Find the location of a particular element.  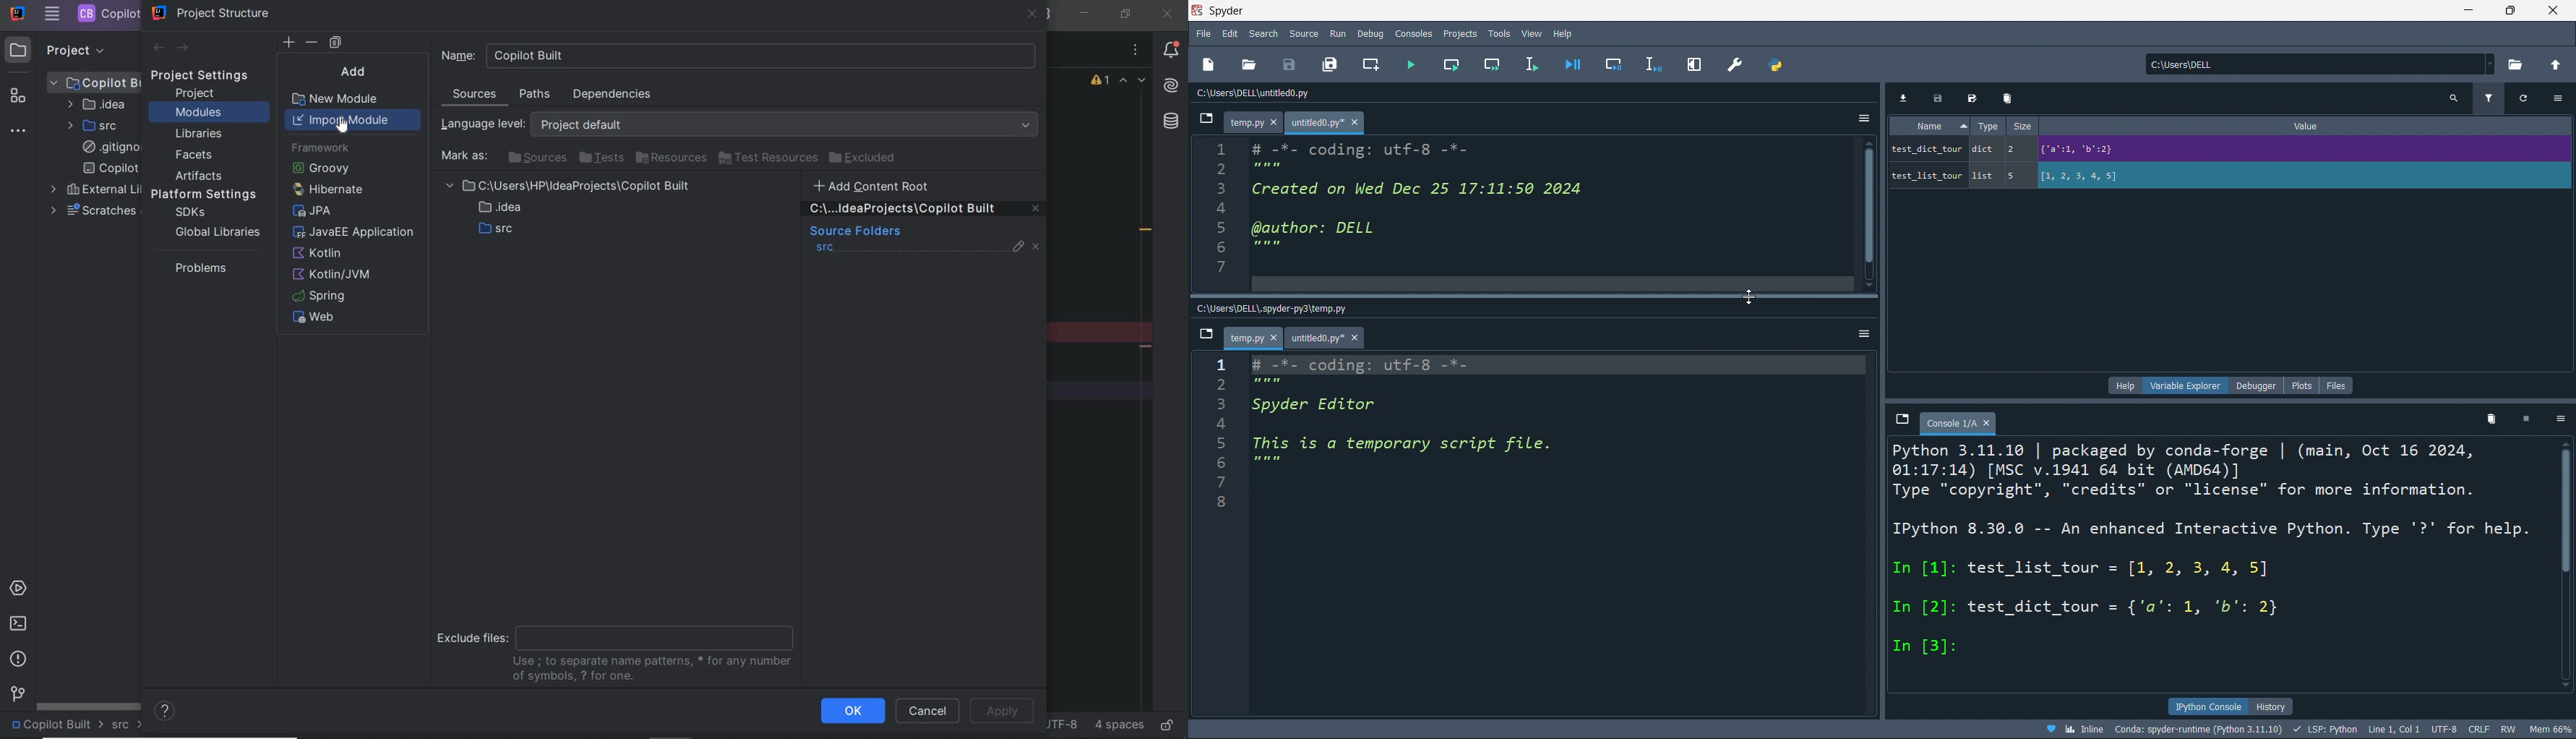

| C:\Users\DELL is located at coordinates (2181, 64).